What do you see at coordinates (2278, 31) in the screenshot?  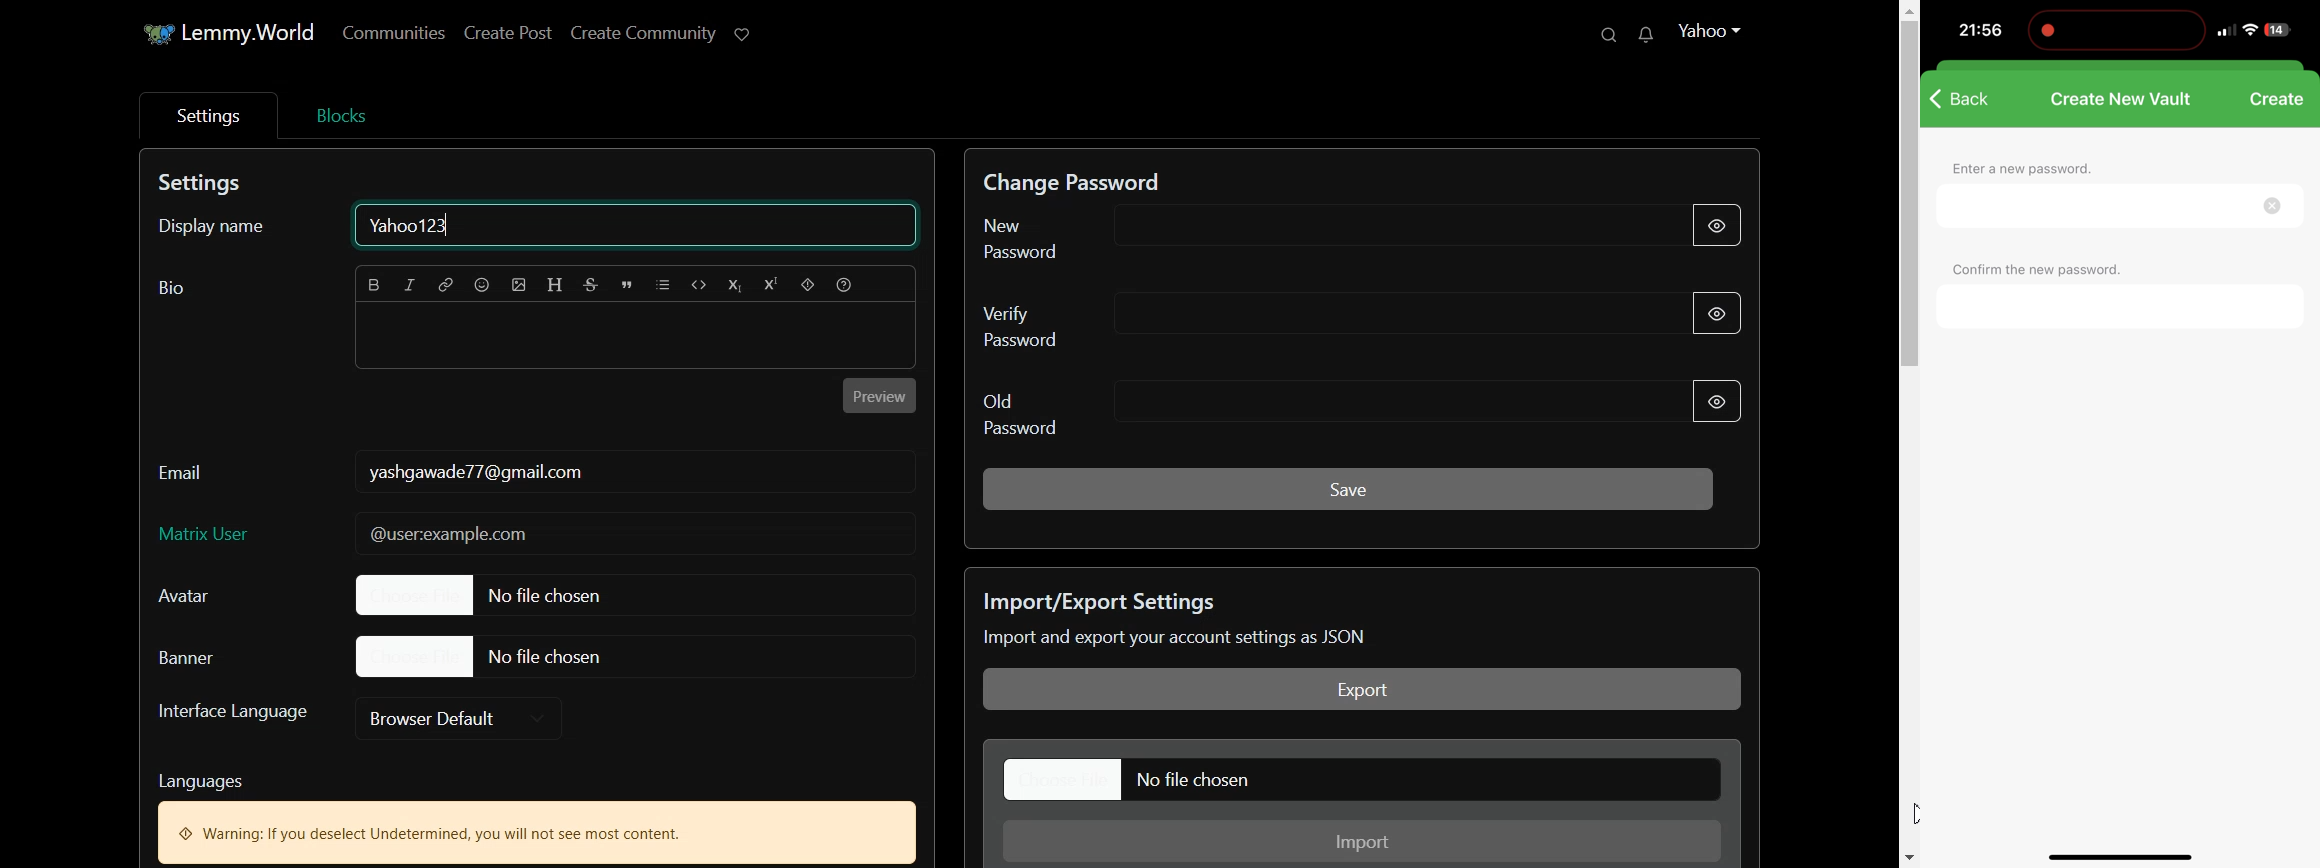 I see `battery` at bounding box center [2278, 31].